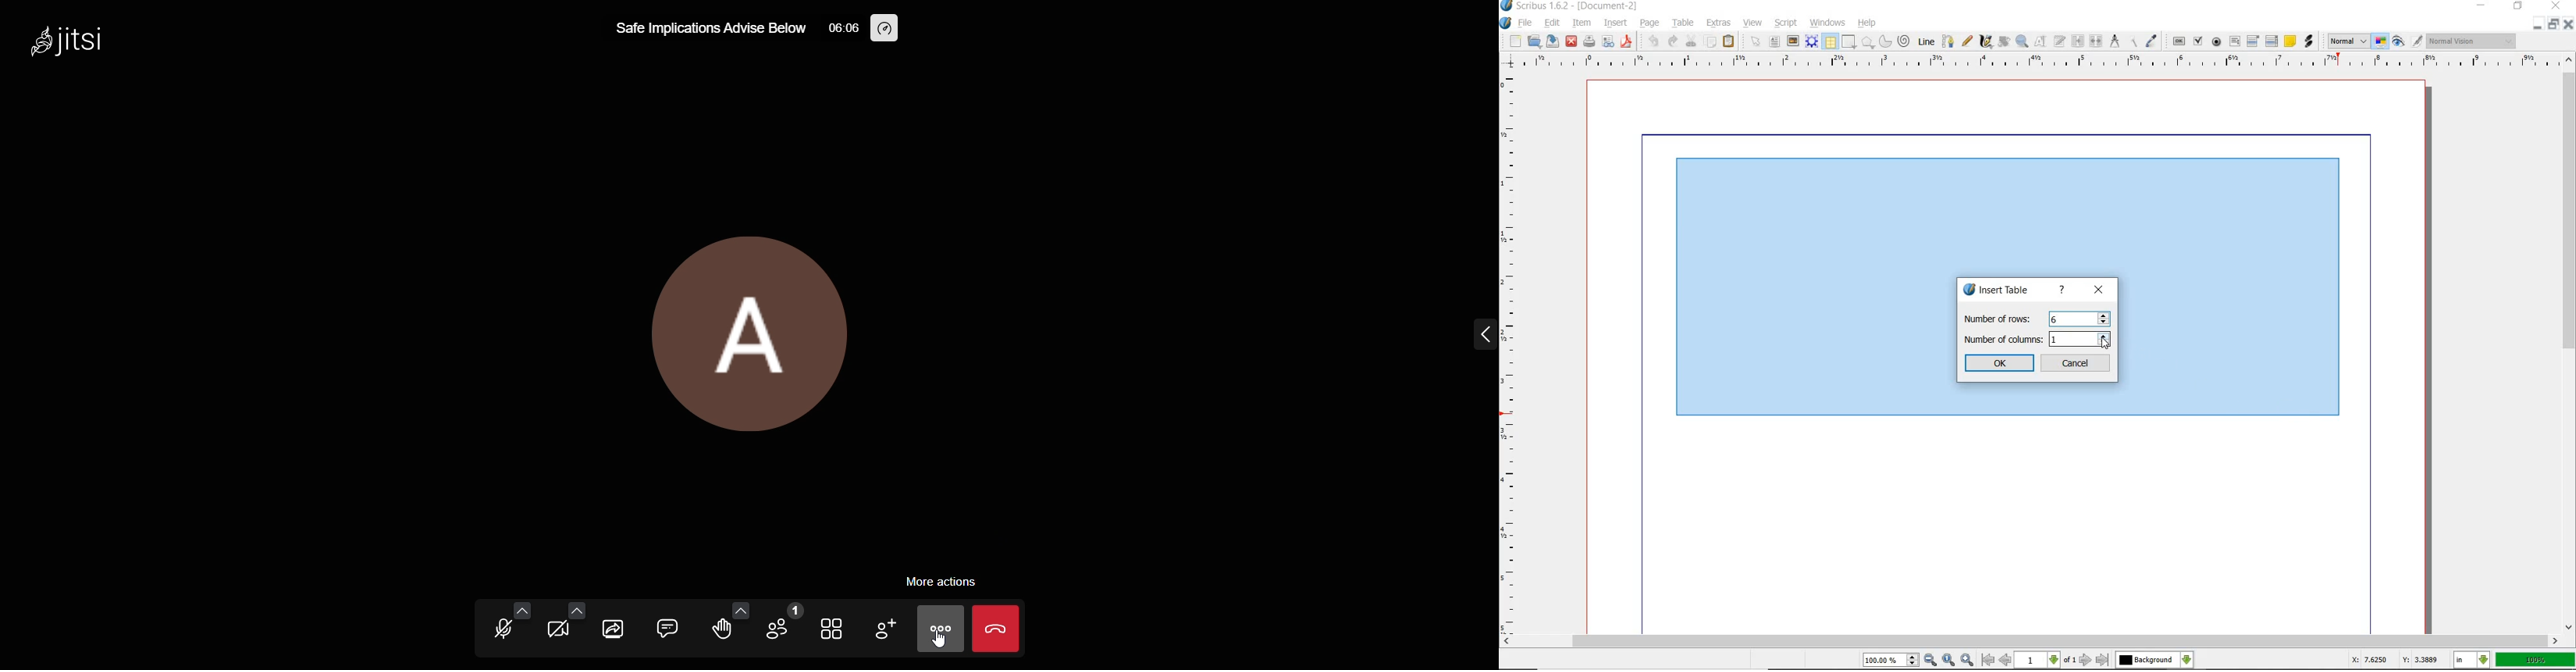  Describe the element at coordinates (1711, 42) in the screenshot. I see `copy` at that location.